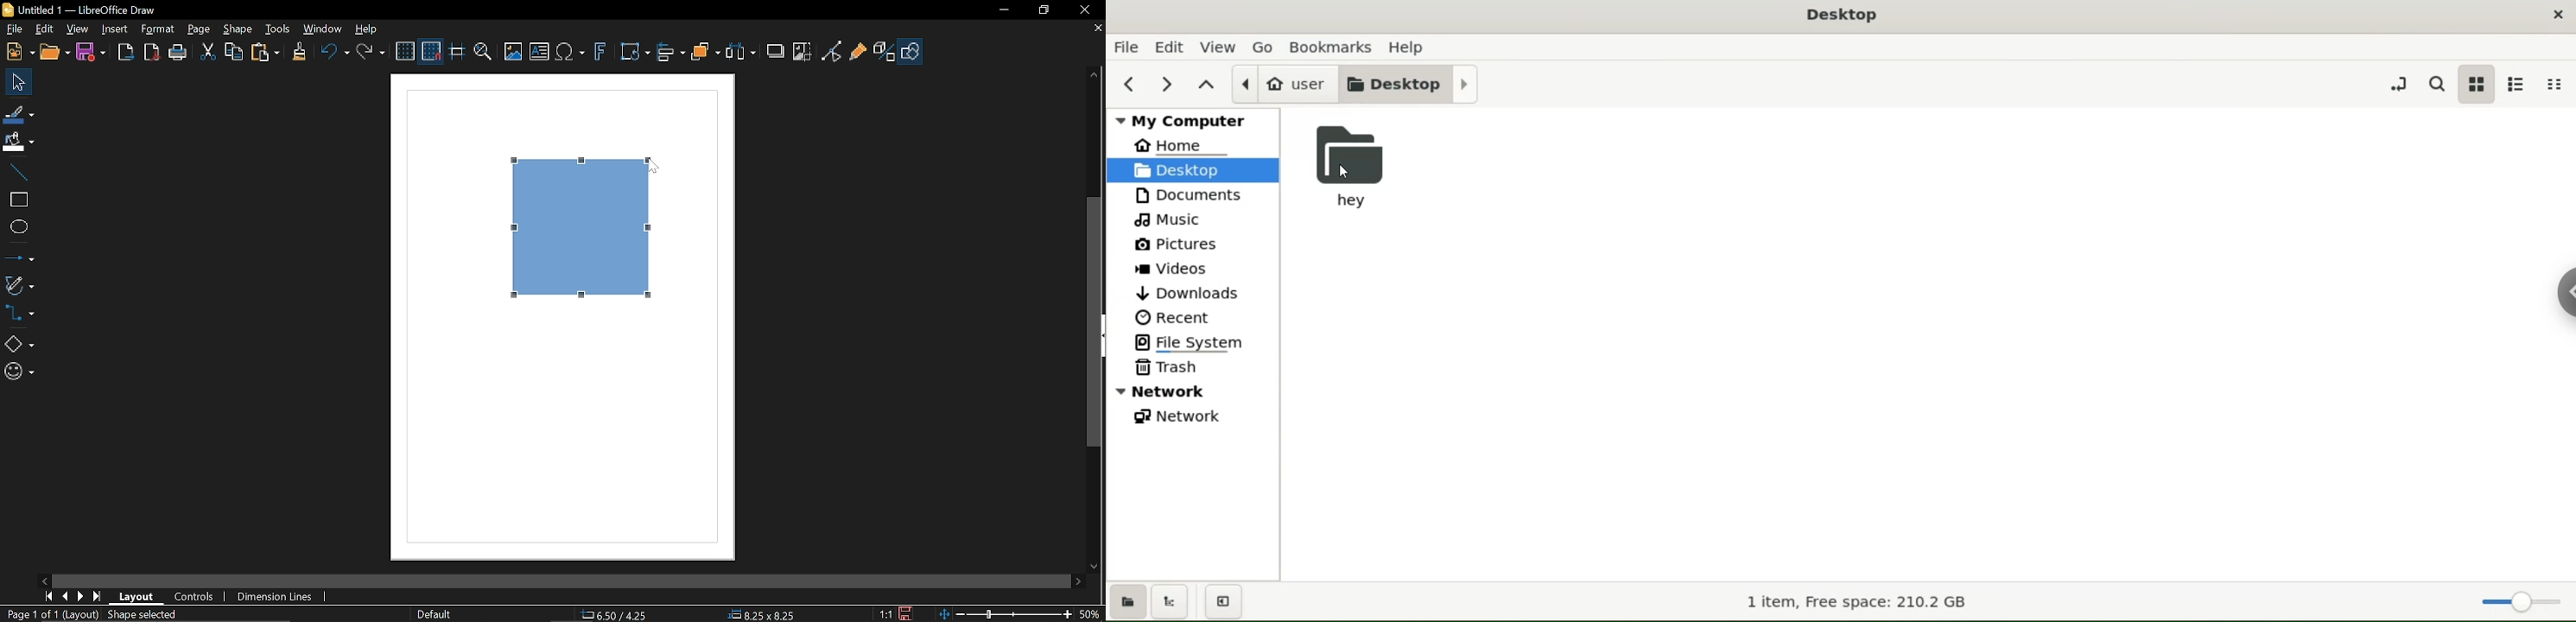  What do you see at coordinates (1093, 612) in the screenshot?
I see `50% (current zoom level)` at bounding box center [1093, 612].